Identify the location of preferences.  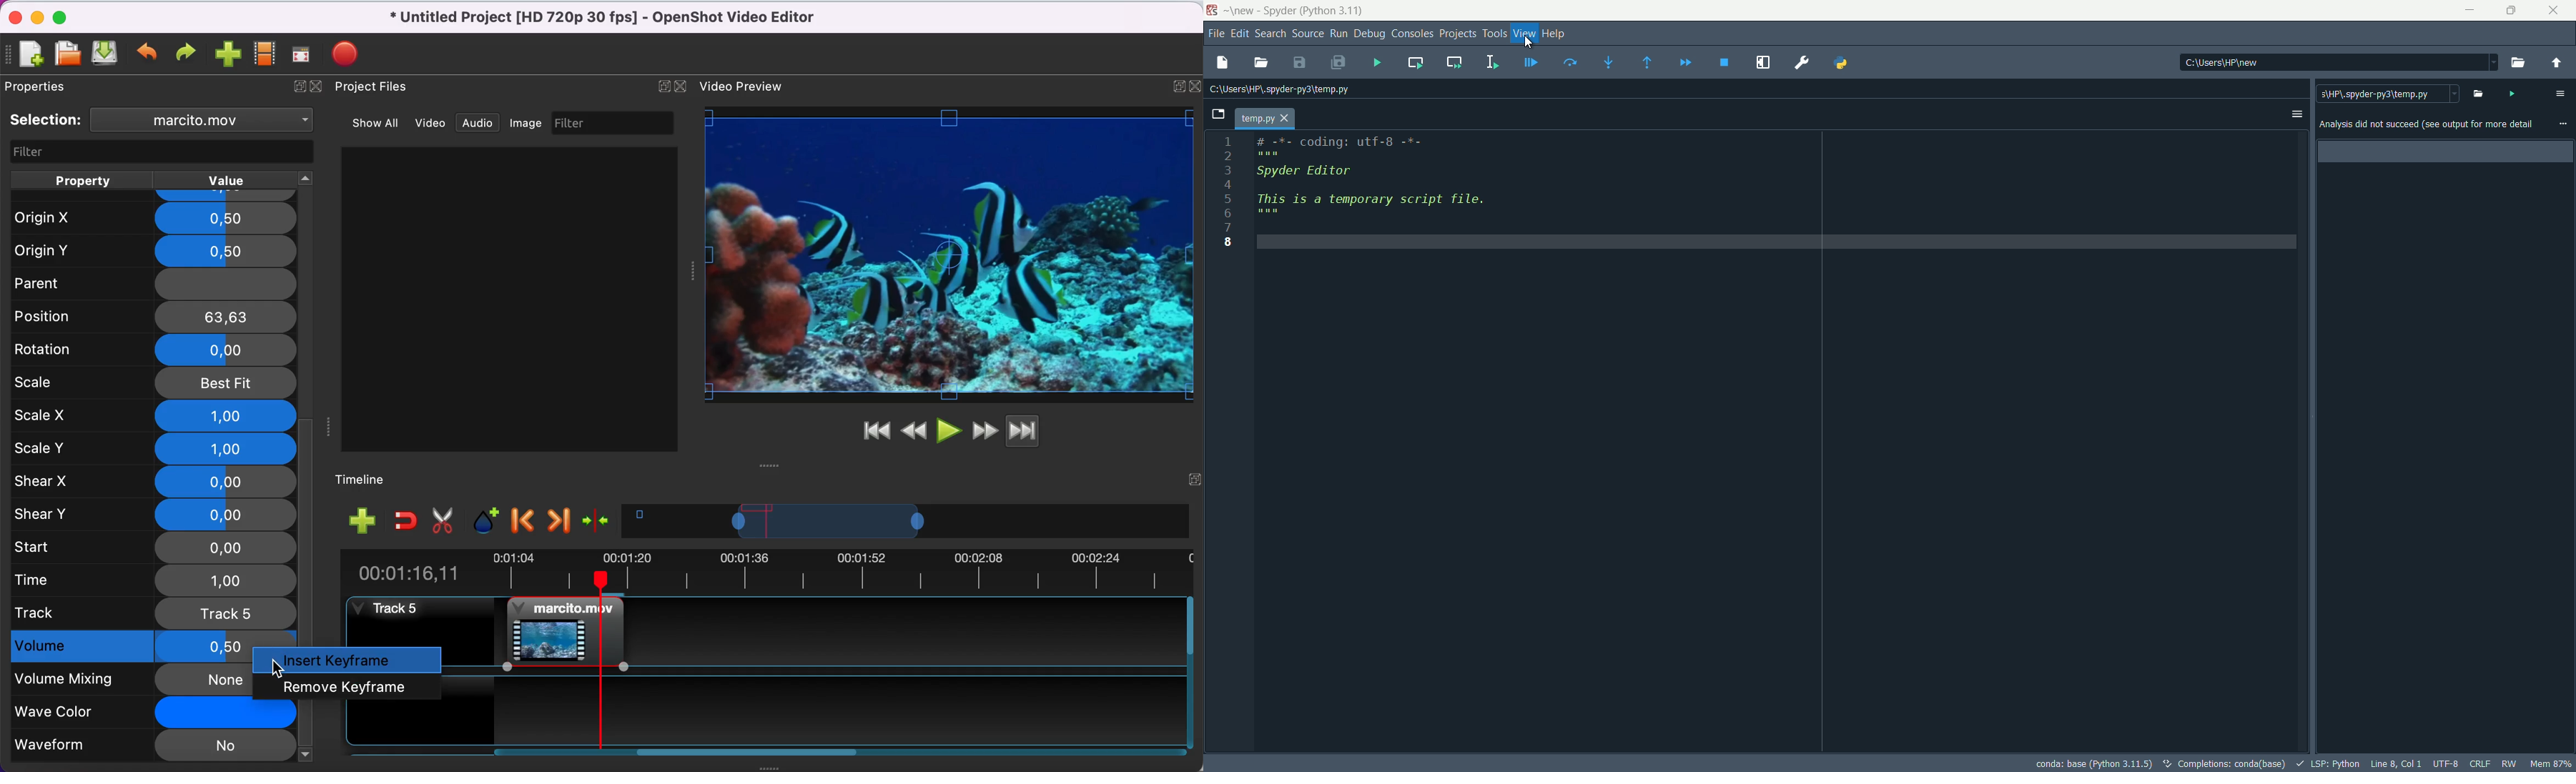
(1802, 63).